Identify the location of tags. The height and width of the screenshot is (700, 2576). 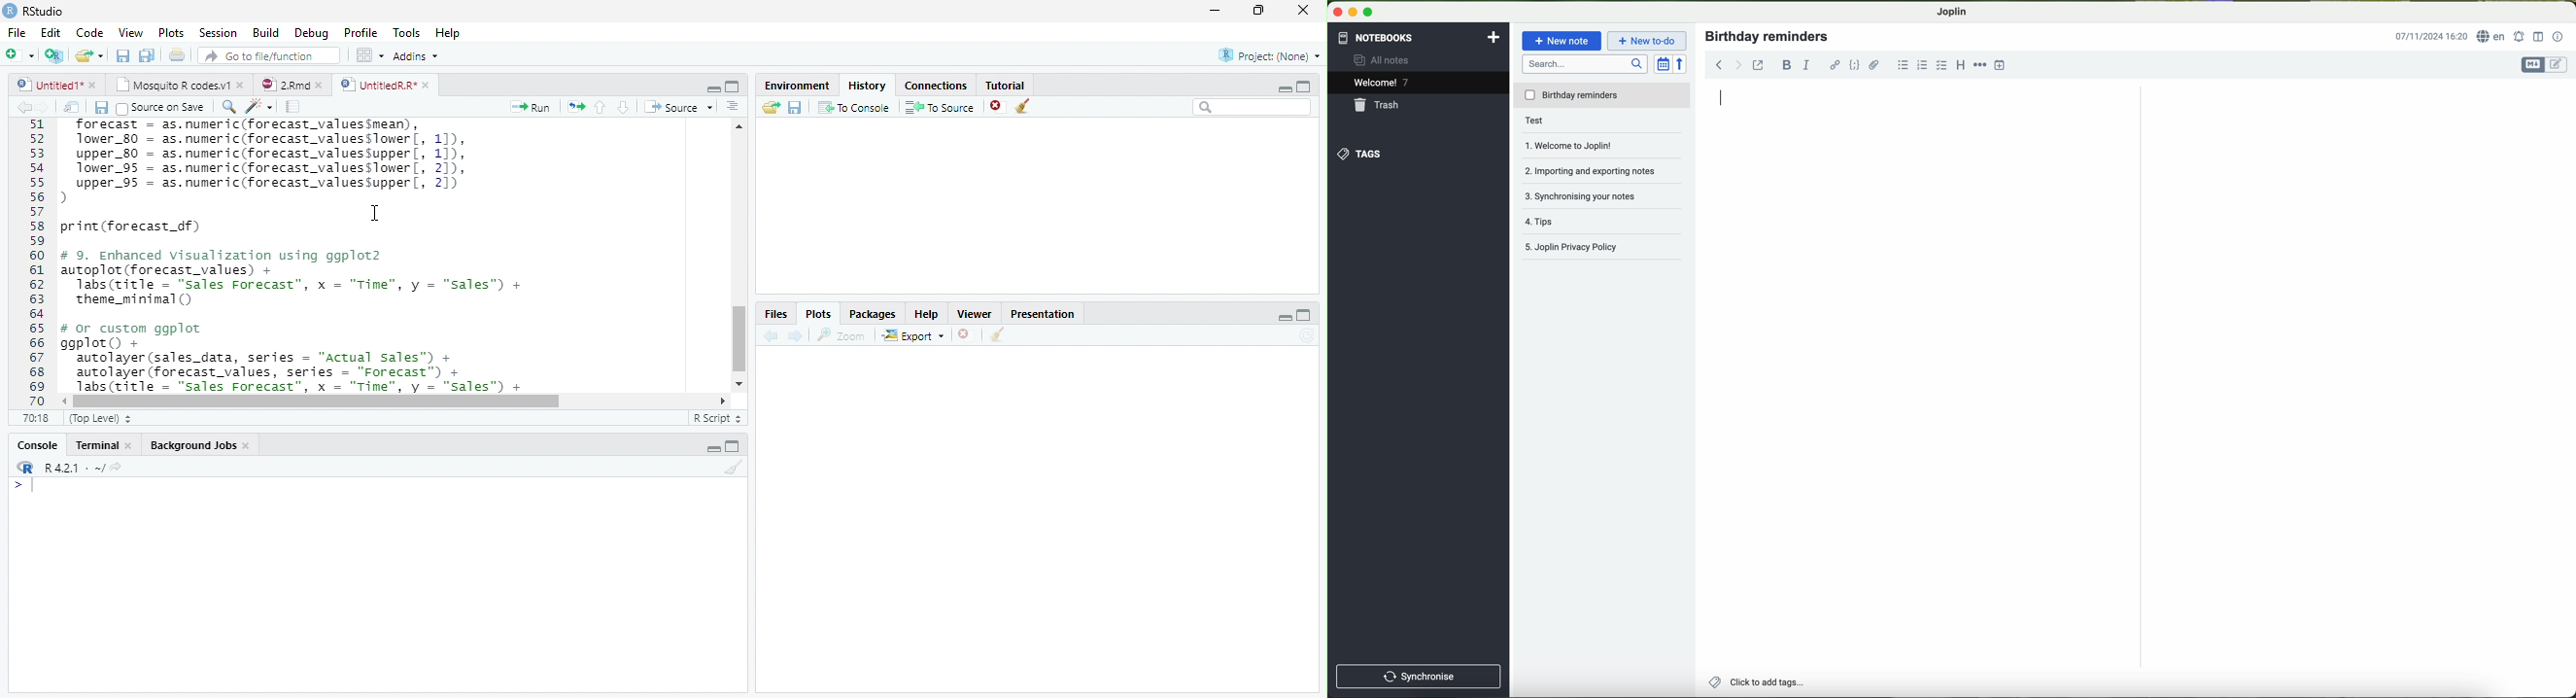
(1363, 153).